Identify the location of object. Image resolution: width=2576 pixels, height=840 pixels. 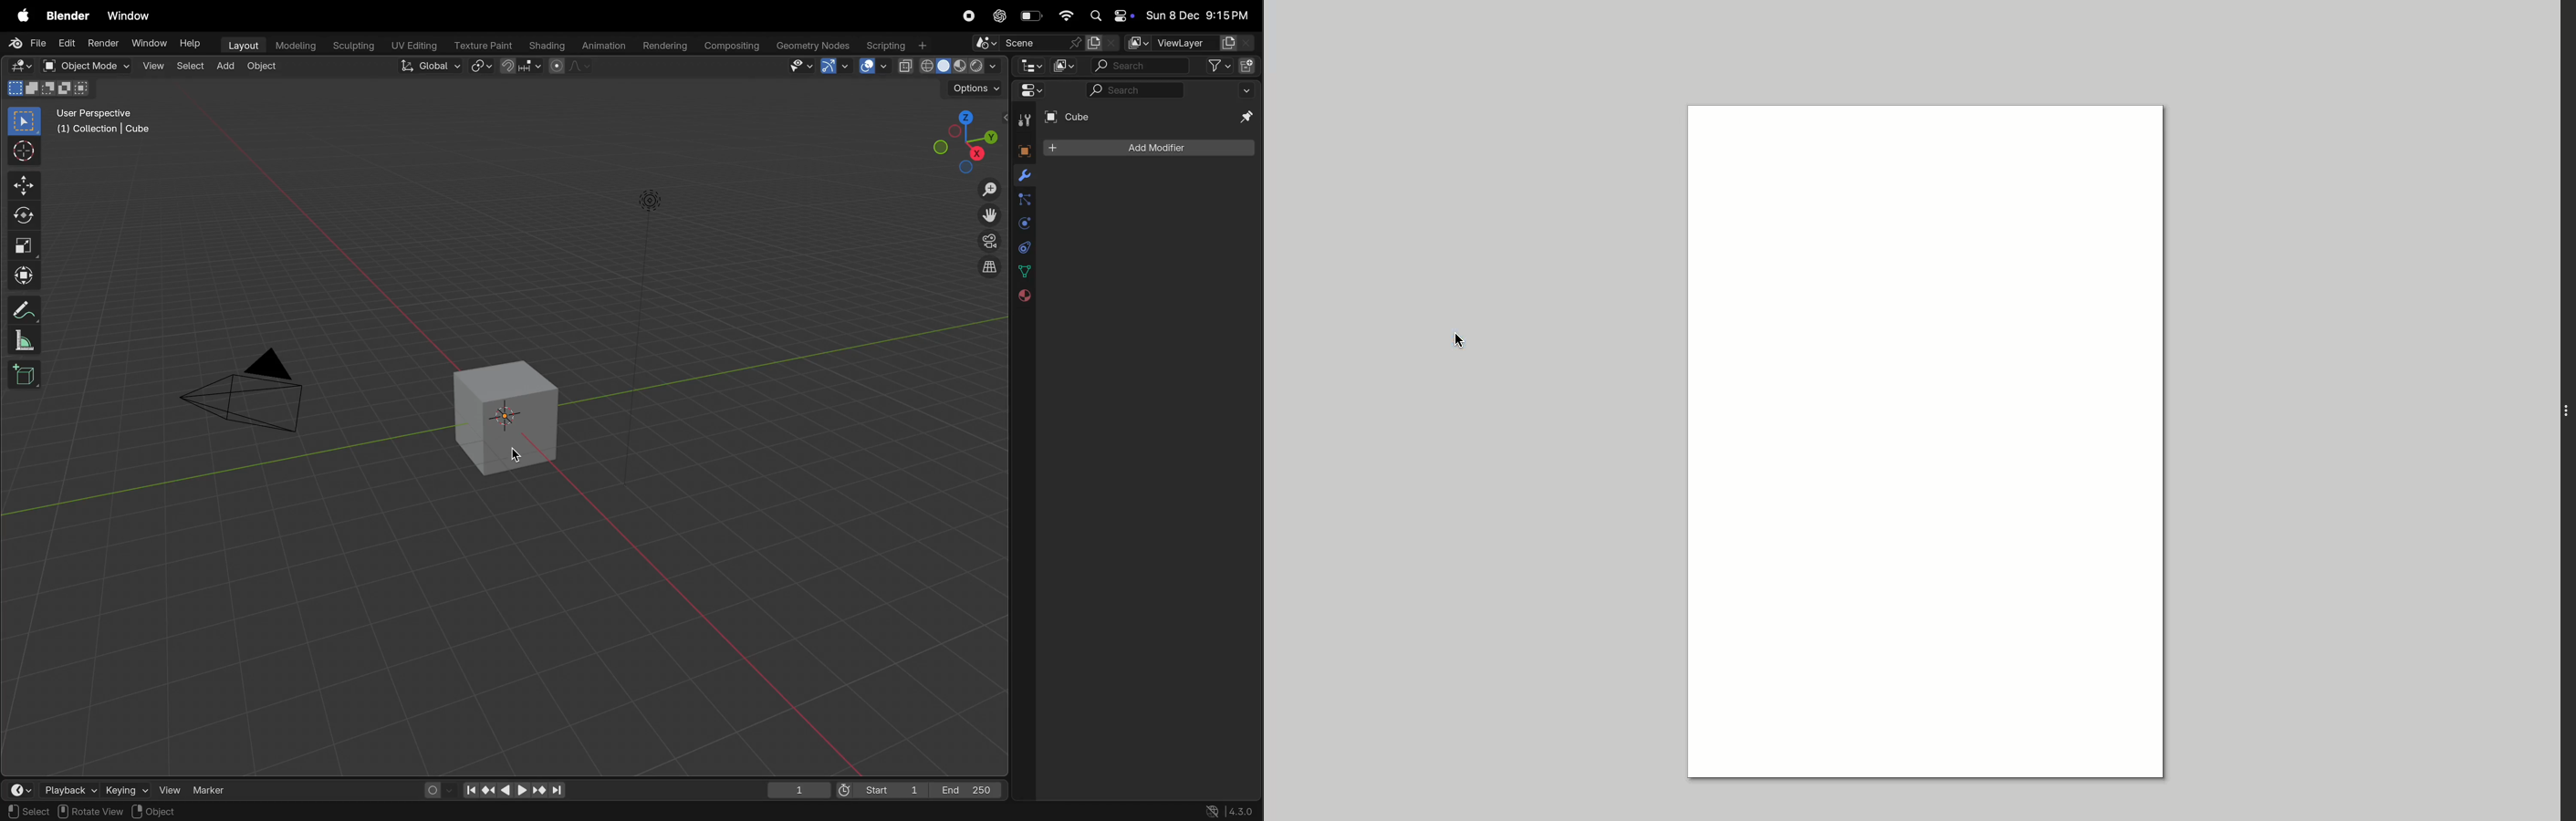
(1021, 149).